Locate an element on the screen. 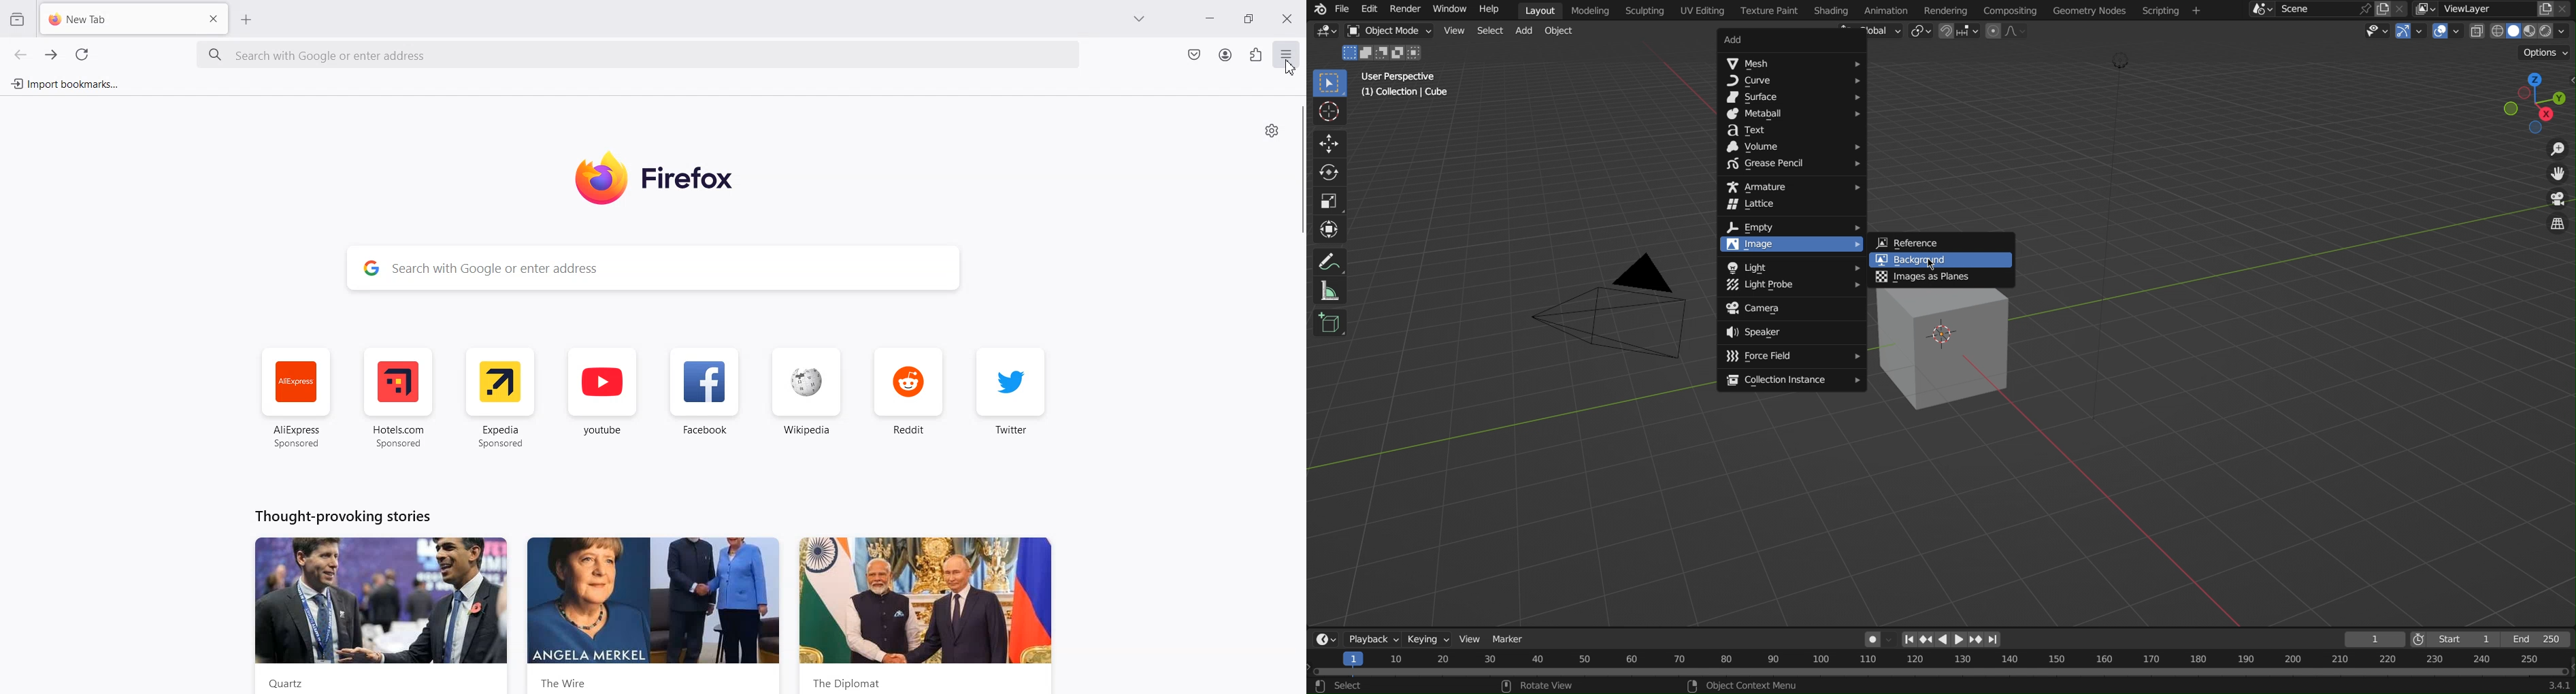 This screenshot has height=700, width=2576. Import bookmarks is located at coordinates (64, 84).